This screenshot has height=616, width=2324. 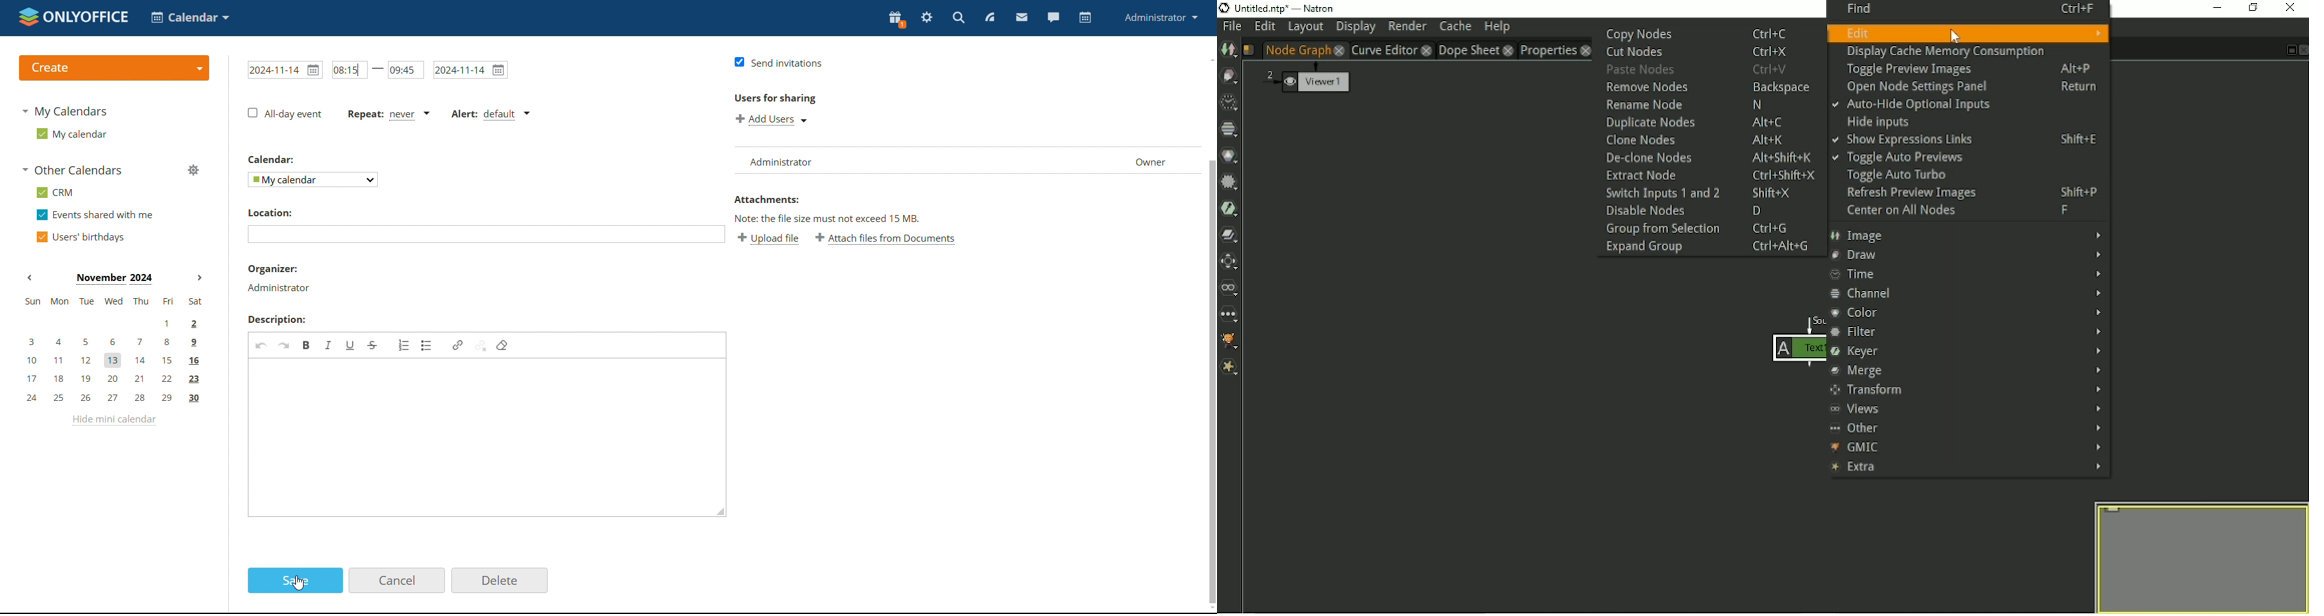 What do you see at coordinates (351, 345) in the screenshot?
I see `Underline` at bounding box center [351, 345].